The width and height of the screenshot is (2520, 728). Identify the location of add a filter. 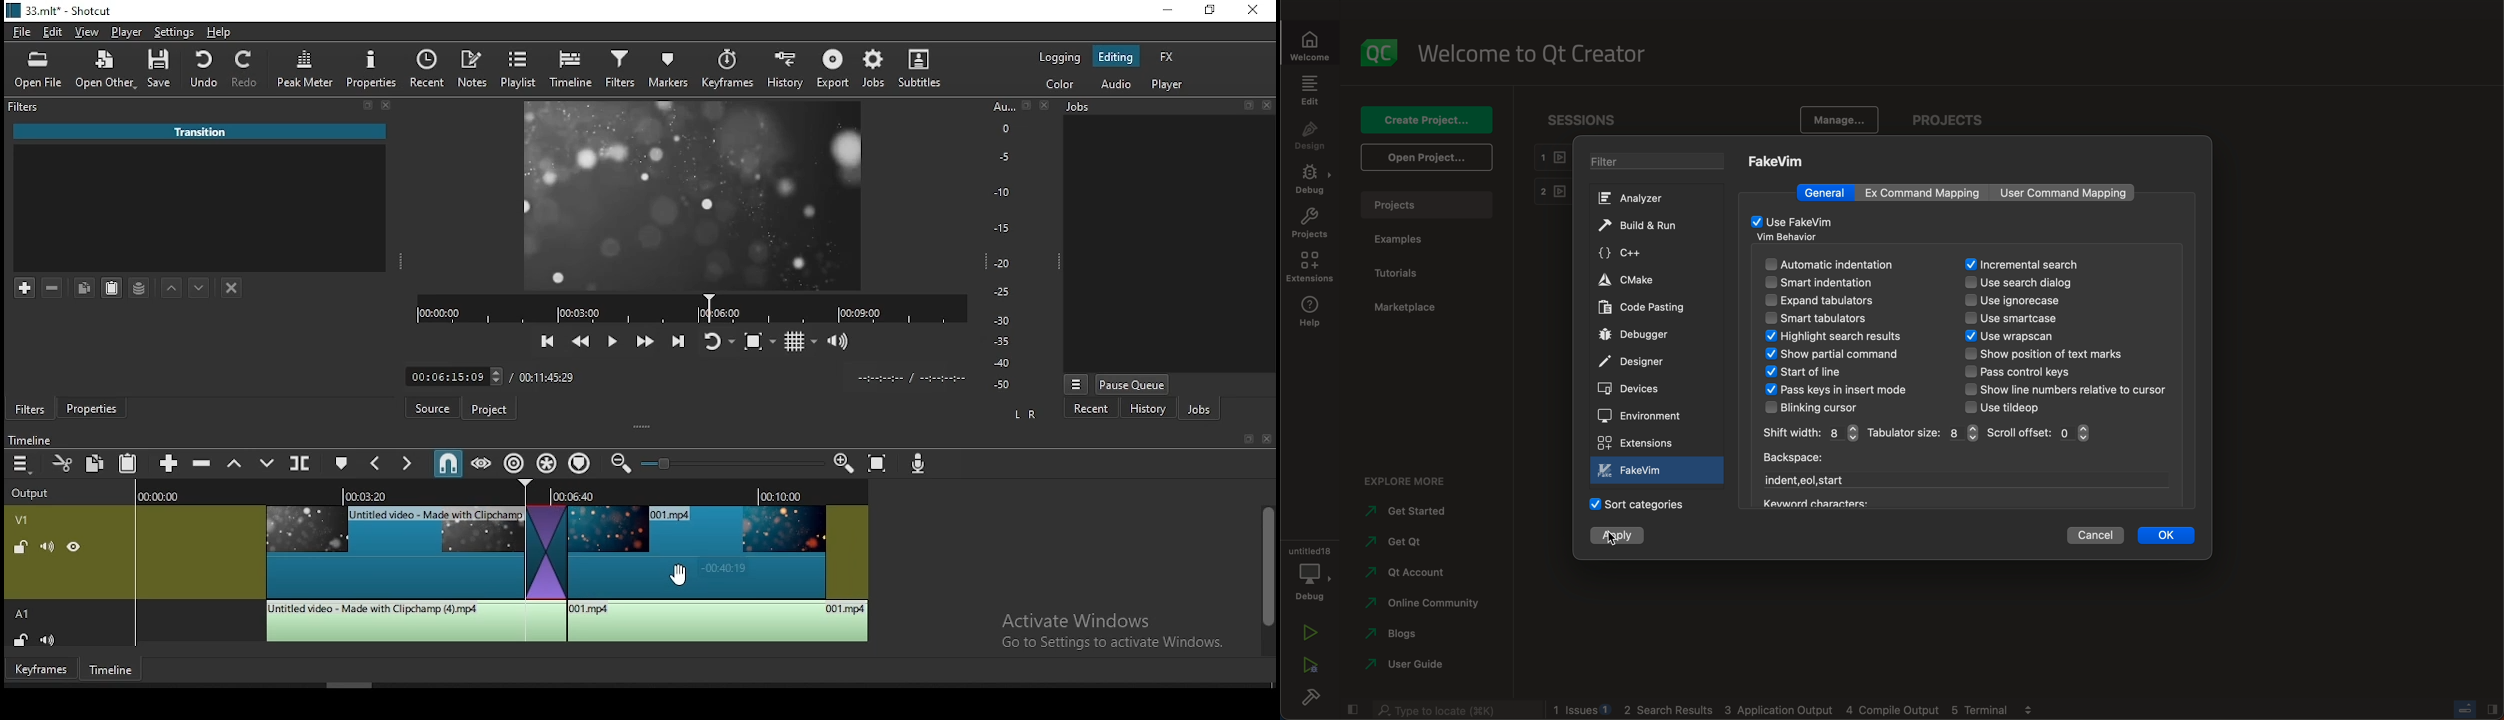
(27, 288).